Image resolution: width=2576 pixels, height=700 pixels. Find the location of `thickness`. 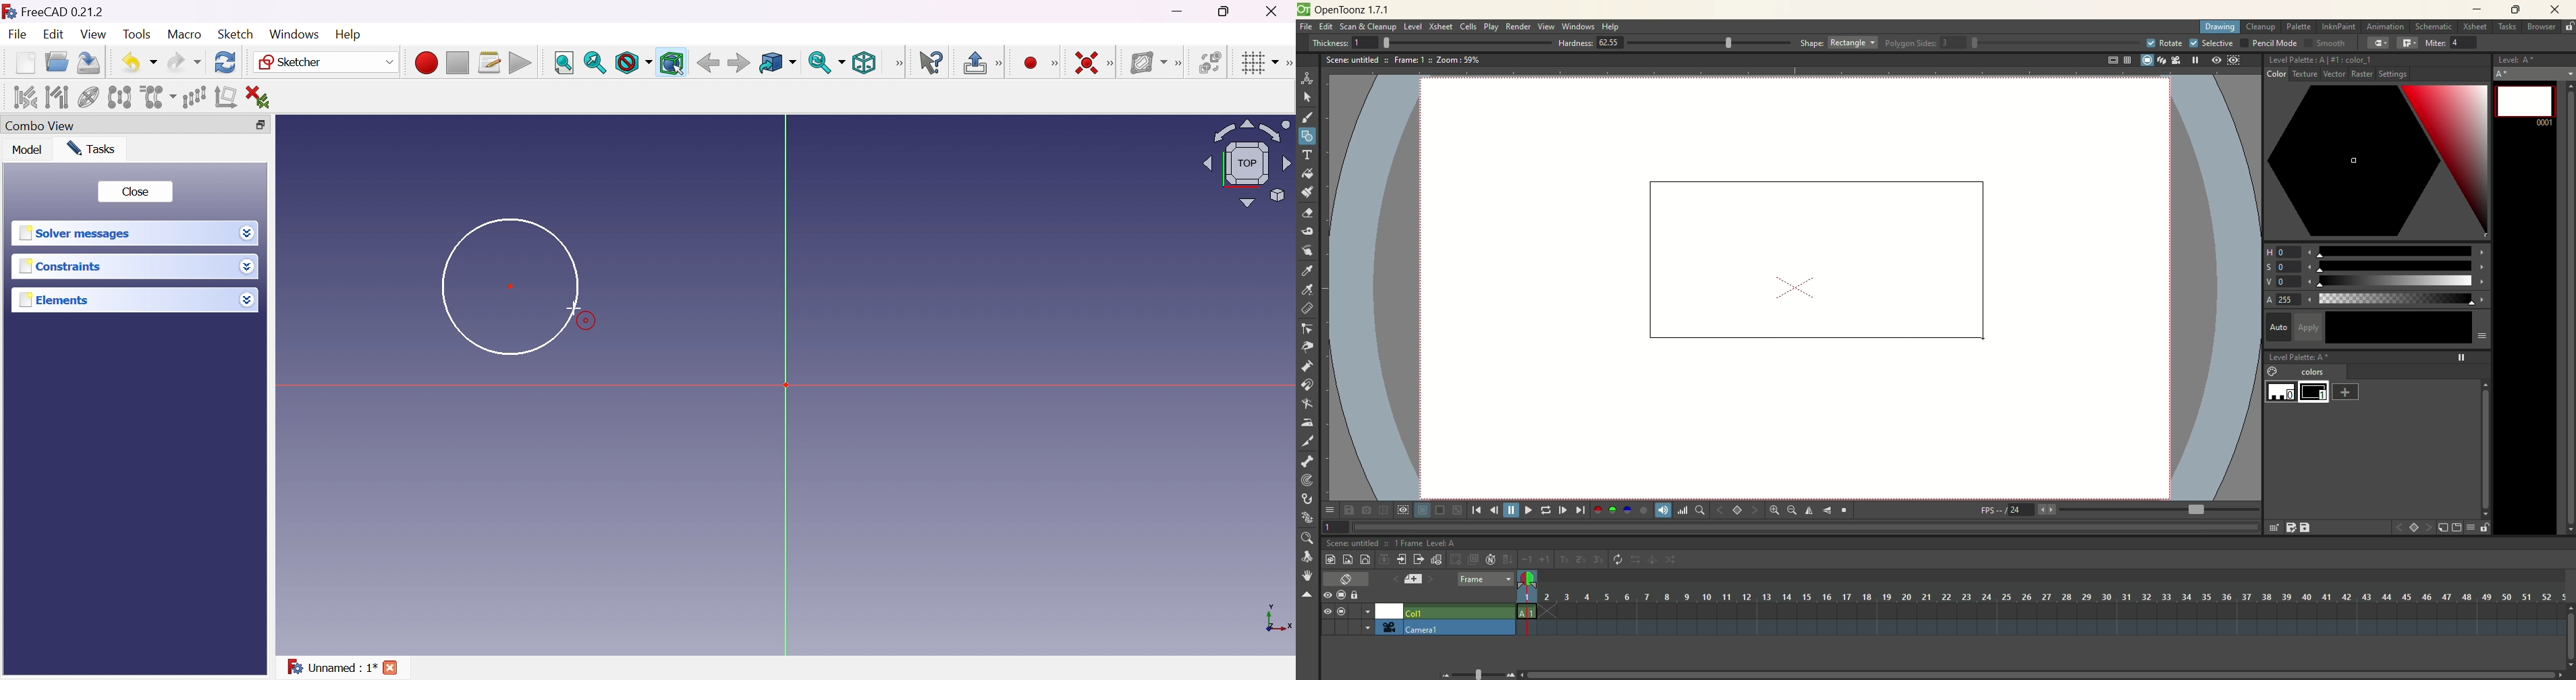

thickness is located at coordinates (1426, 42).